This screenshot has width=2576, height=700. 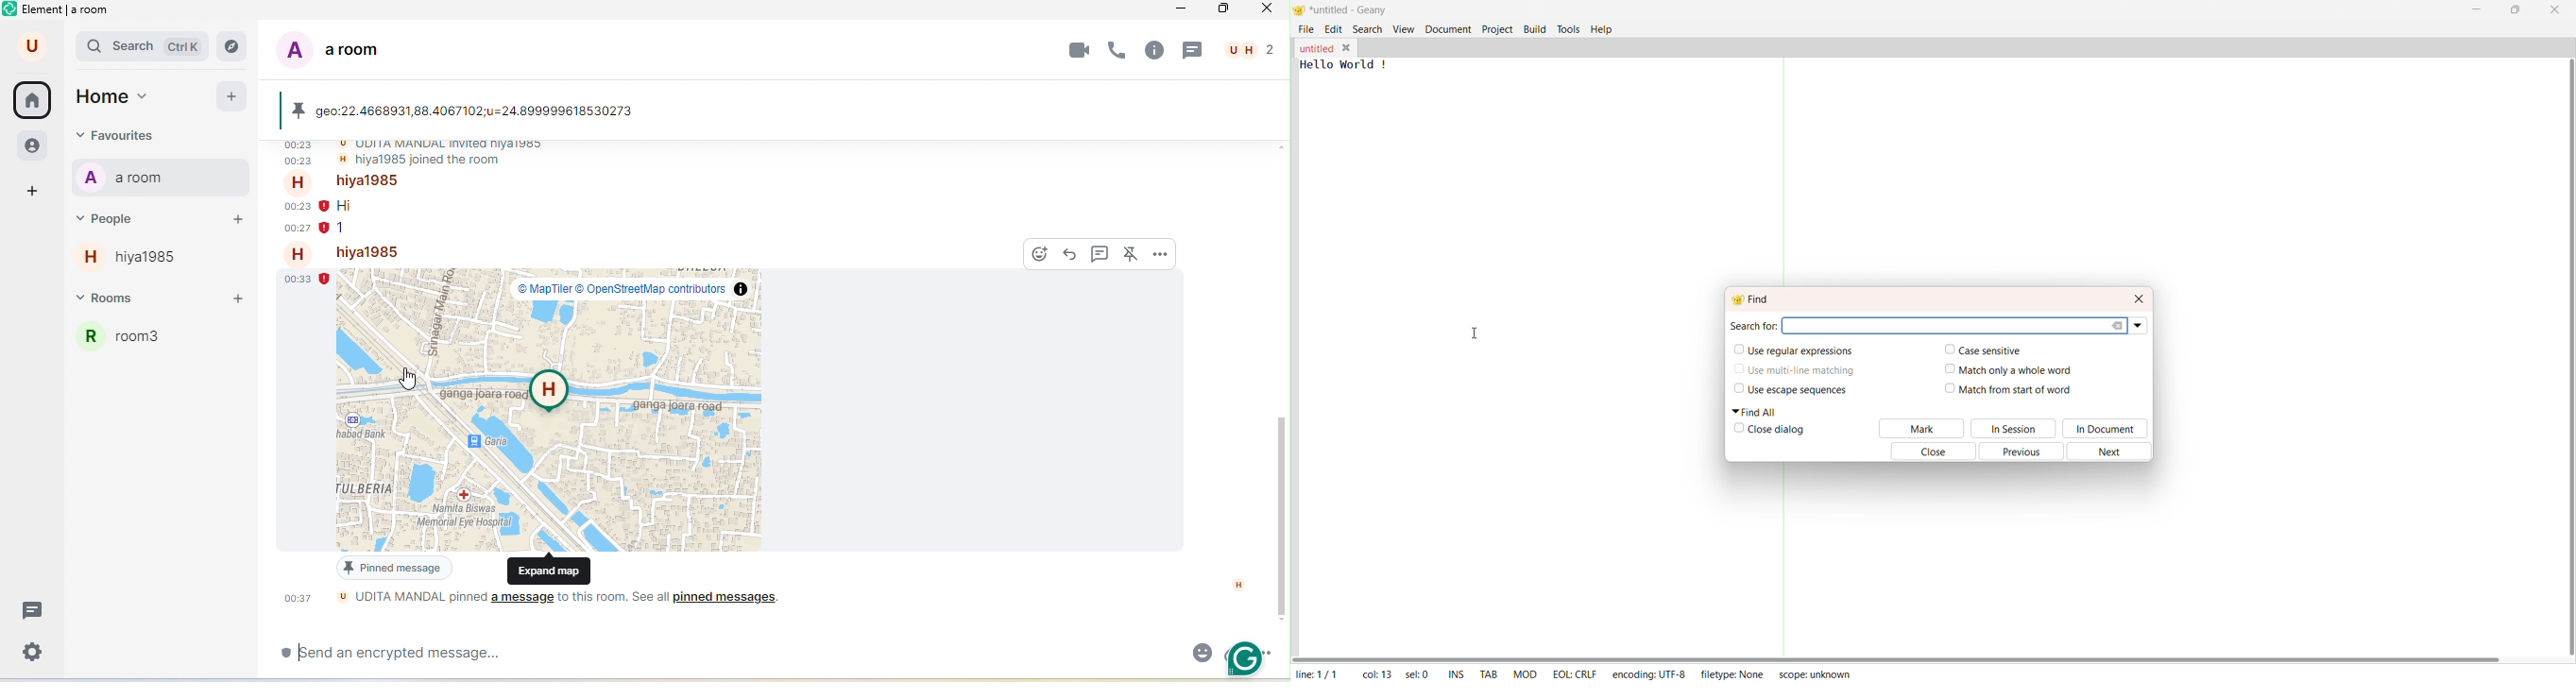 I want to click on notifications, so click(x=240, y=177).